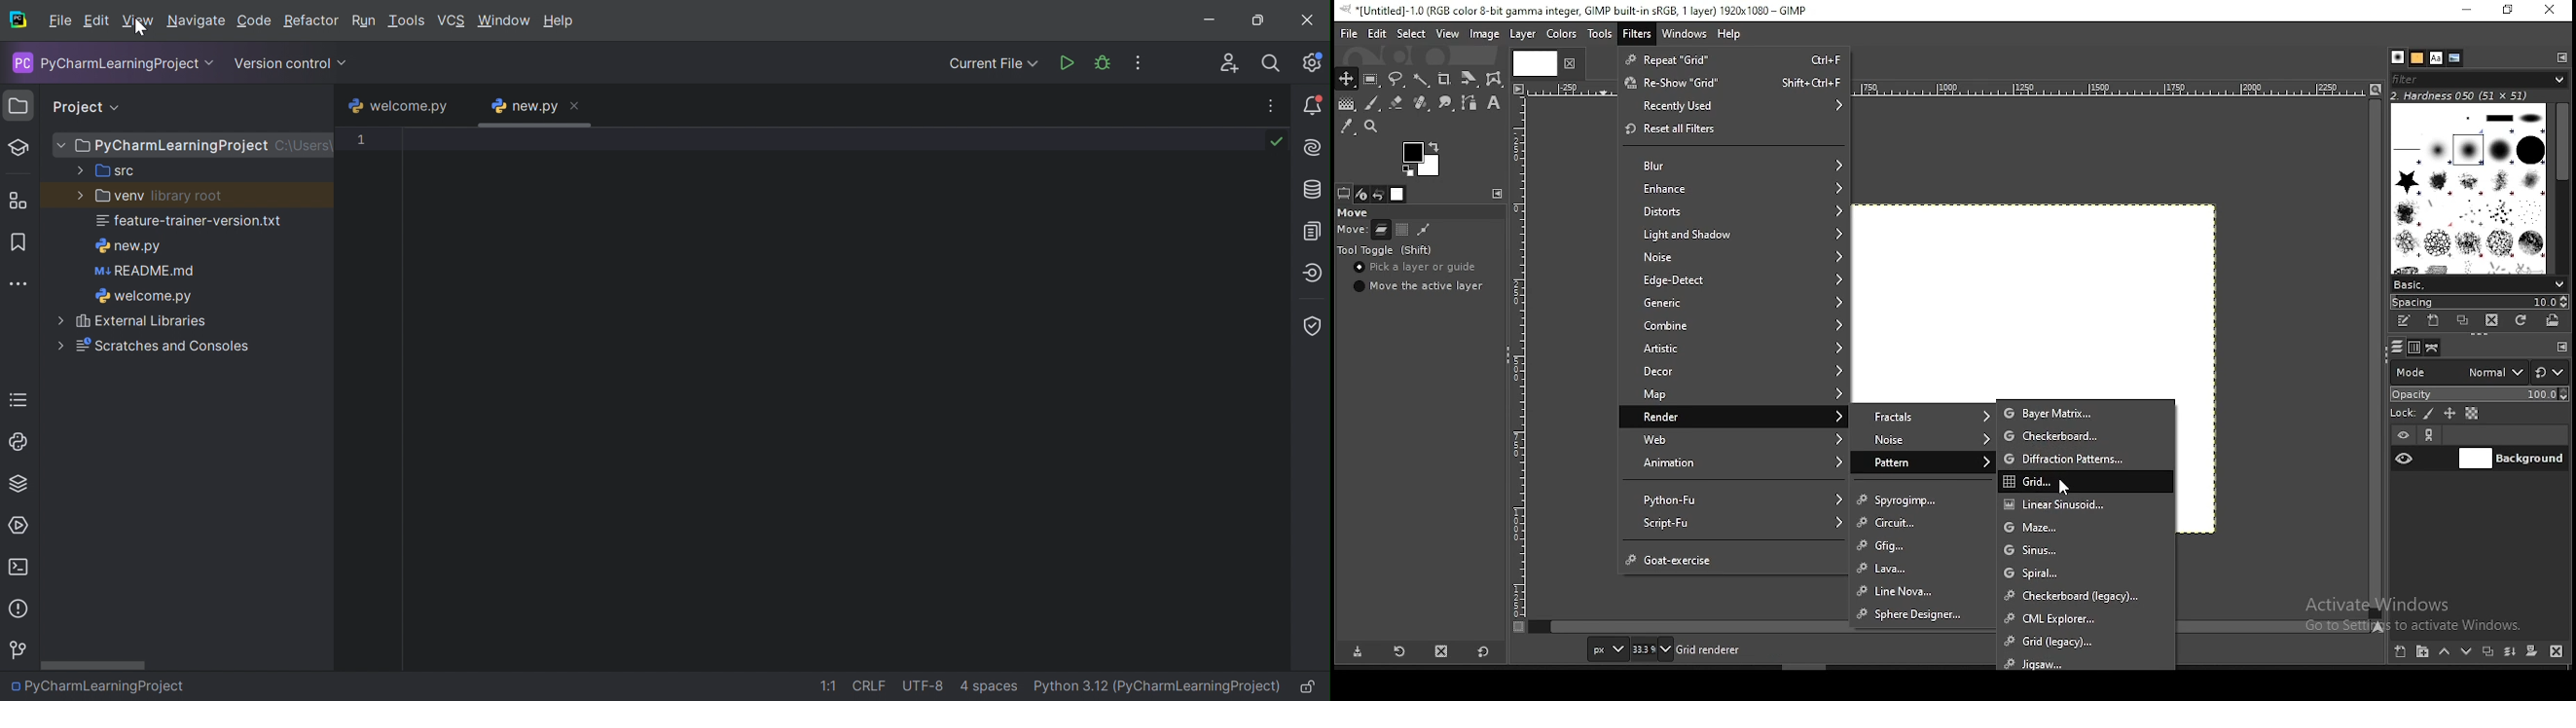 The image size is (2576, 728). What do you see at coordinates (1733, 525) in the screenshot?
I see `script Fu` at bounding box center [1733, 525].